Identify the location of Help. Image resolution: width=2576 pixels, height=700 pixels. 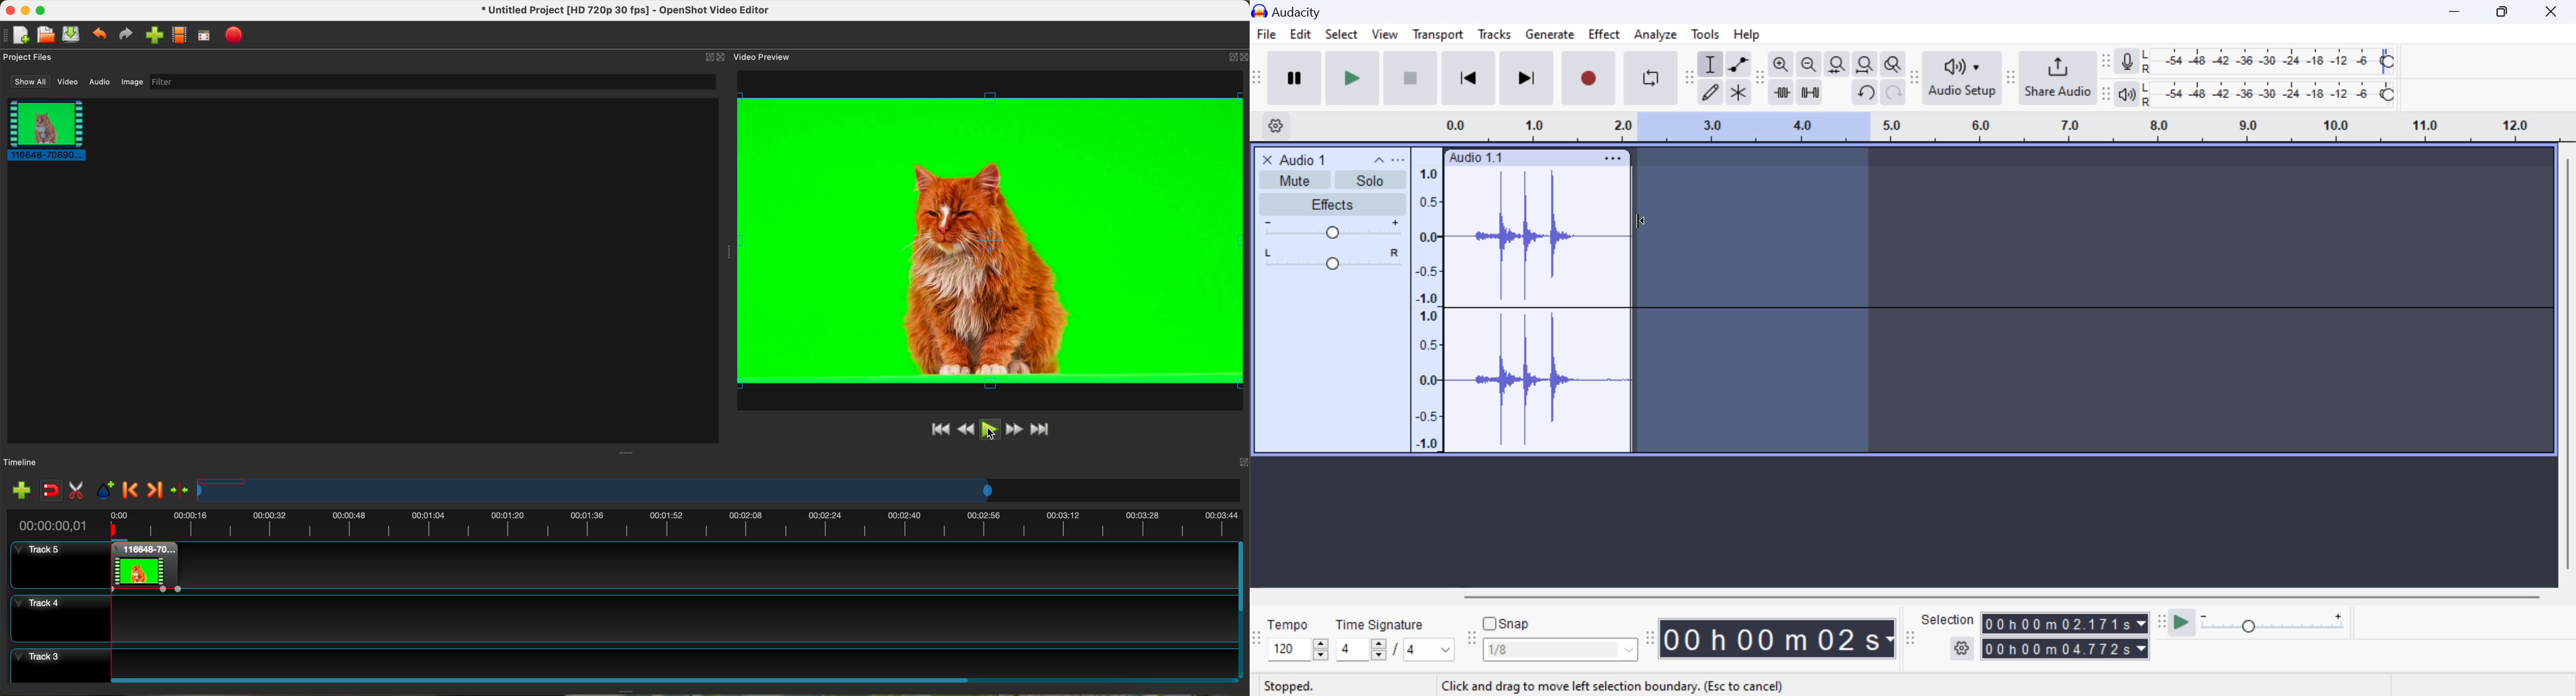
(1750, 34).